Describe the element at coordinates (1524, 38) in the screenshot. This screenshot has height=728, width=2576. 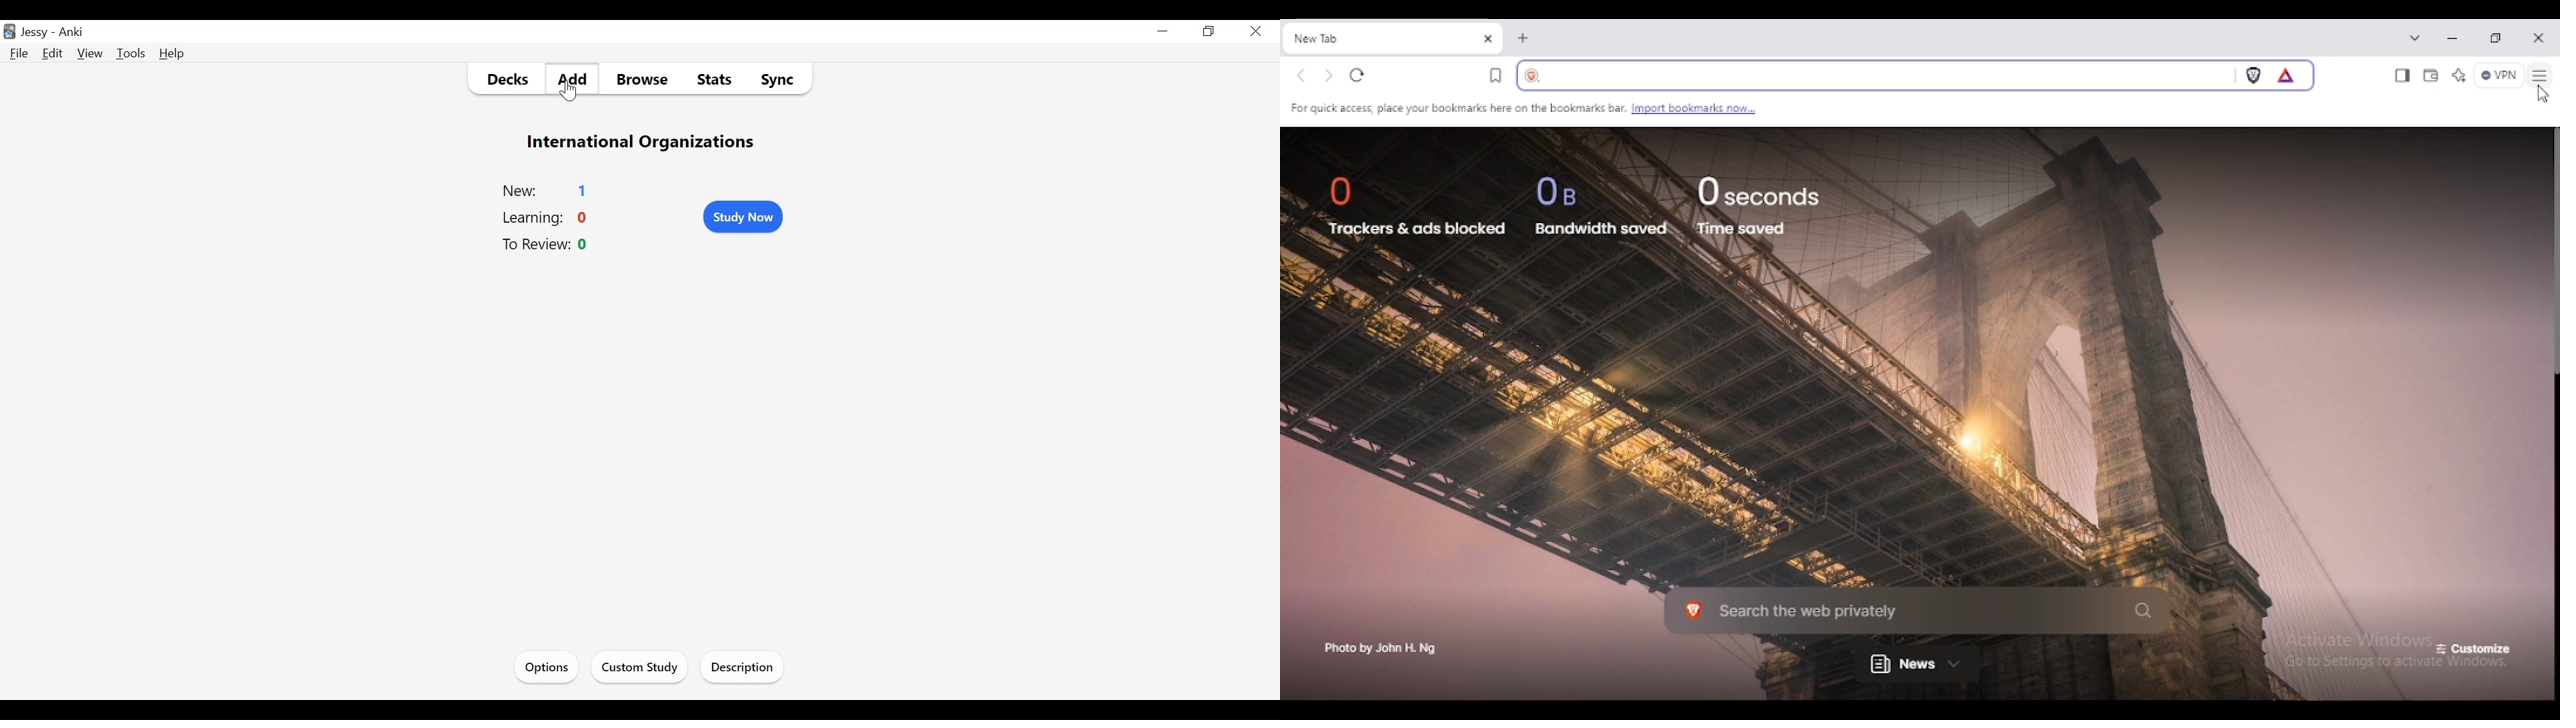
I see `new tab` at that location.